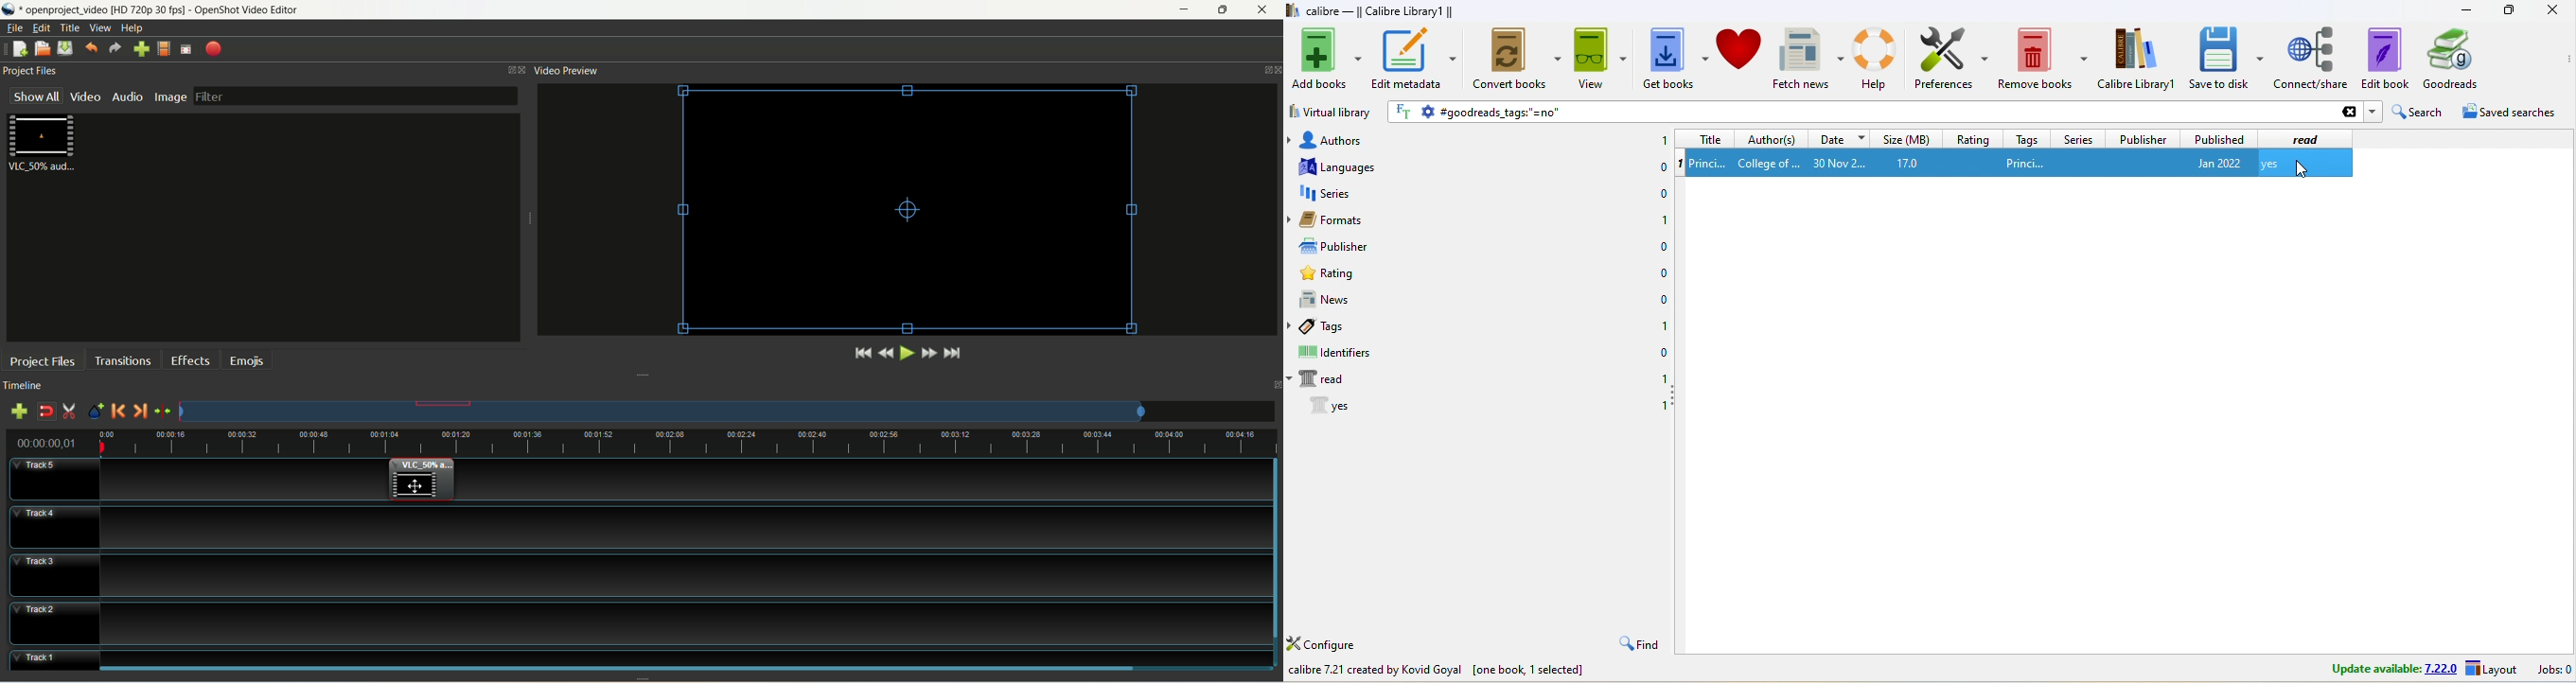  I want to click on goodreads tags ''=no'', so click(1900, 112).